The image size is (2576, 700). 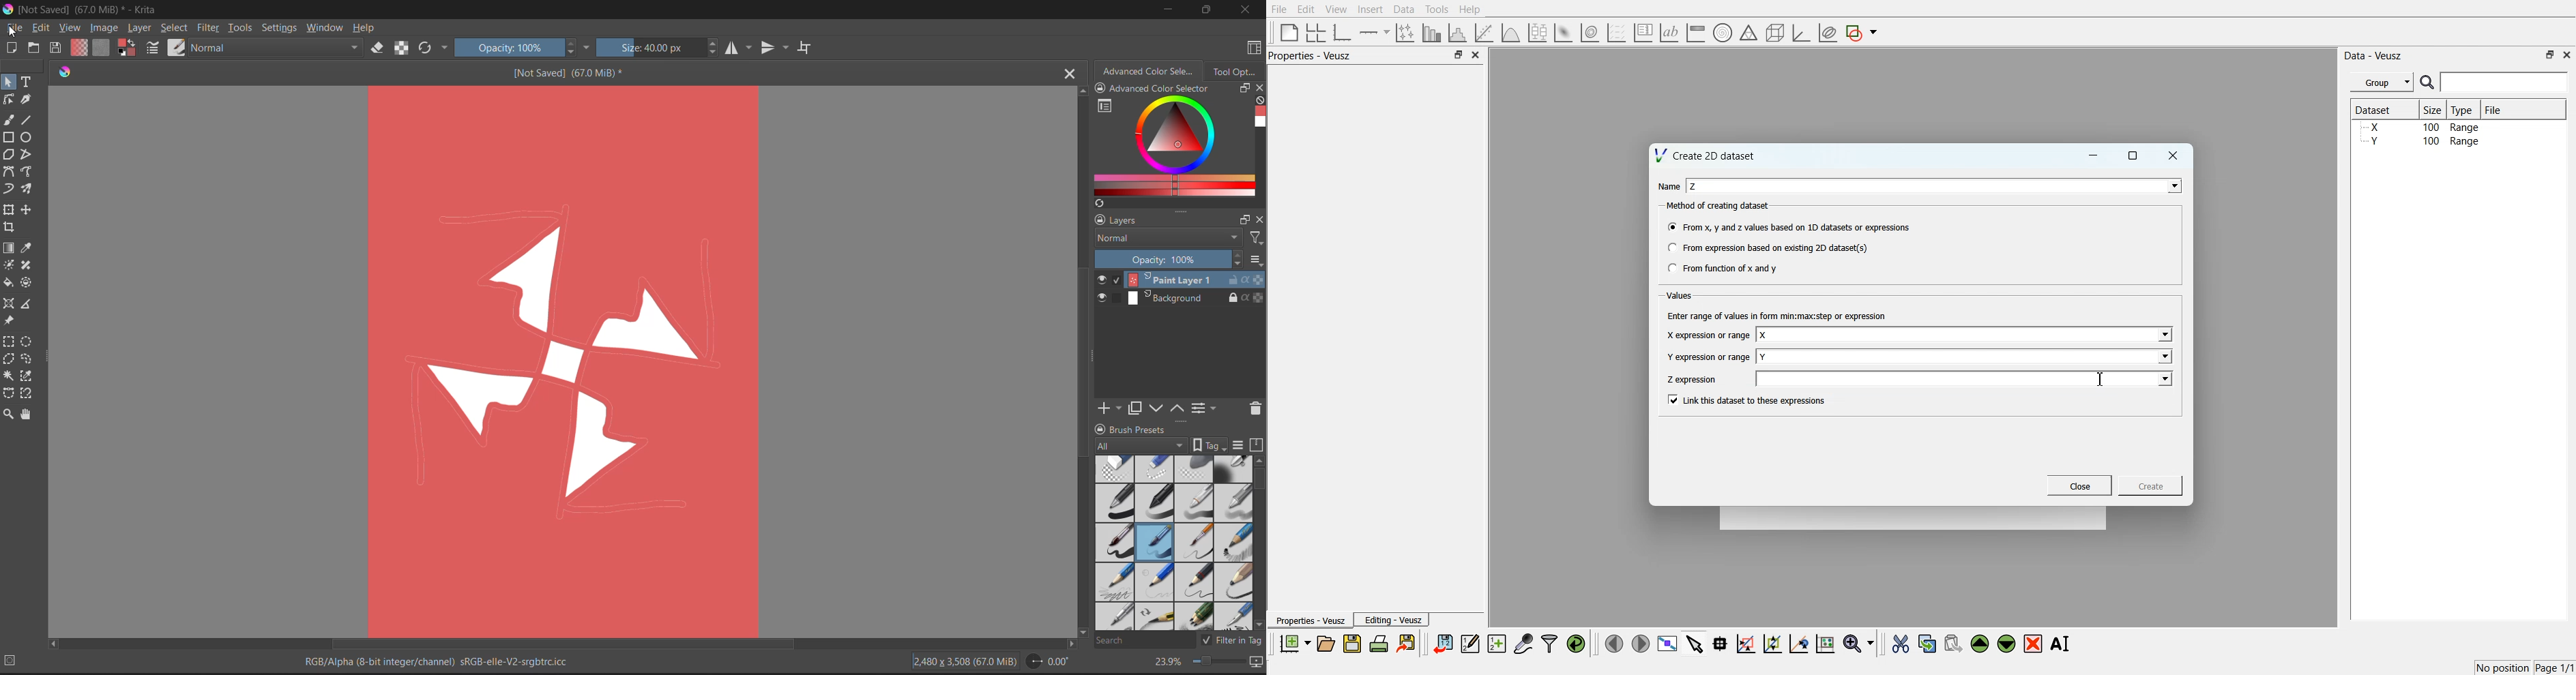 I want to click on tools, so click(x=30, y=305).